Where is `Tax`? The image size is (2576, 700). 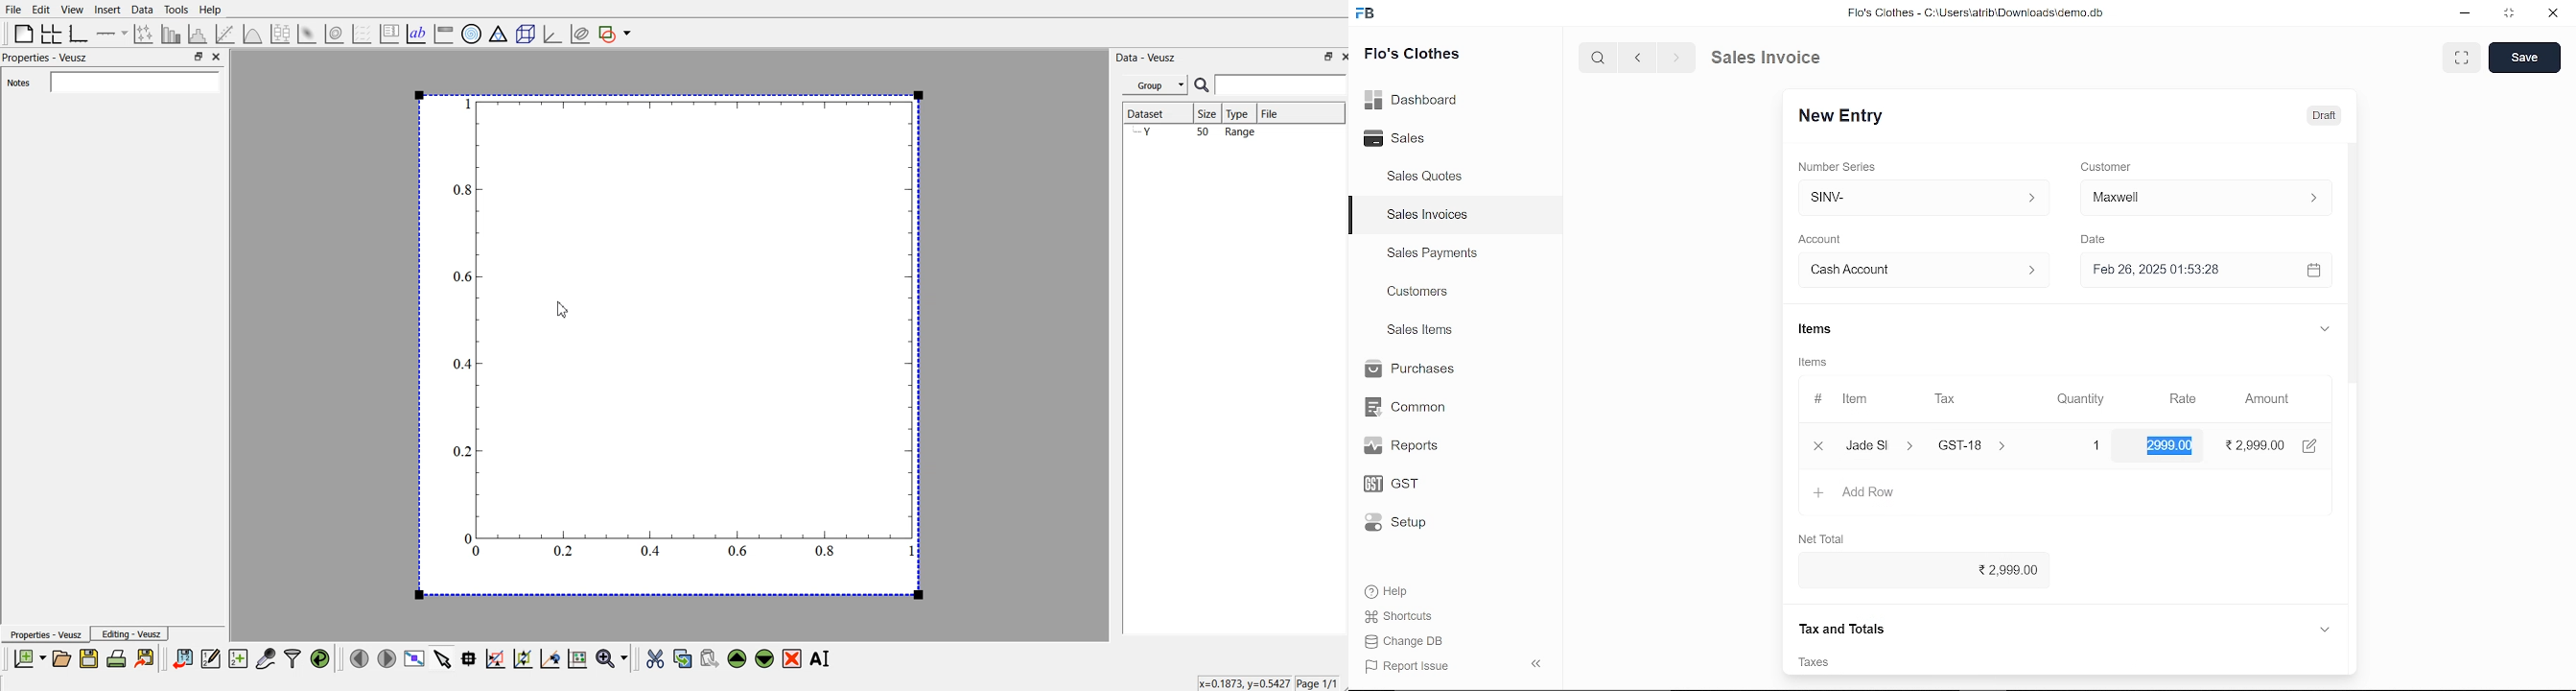
Tax is located at coordinates (1949, 399).